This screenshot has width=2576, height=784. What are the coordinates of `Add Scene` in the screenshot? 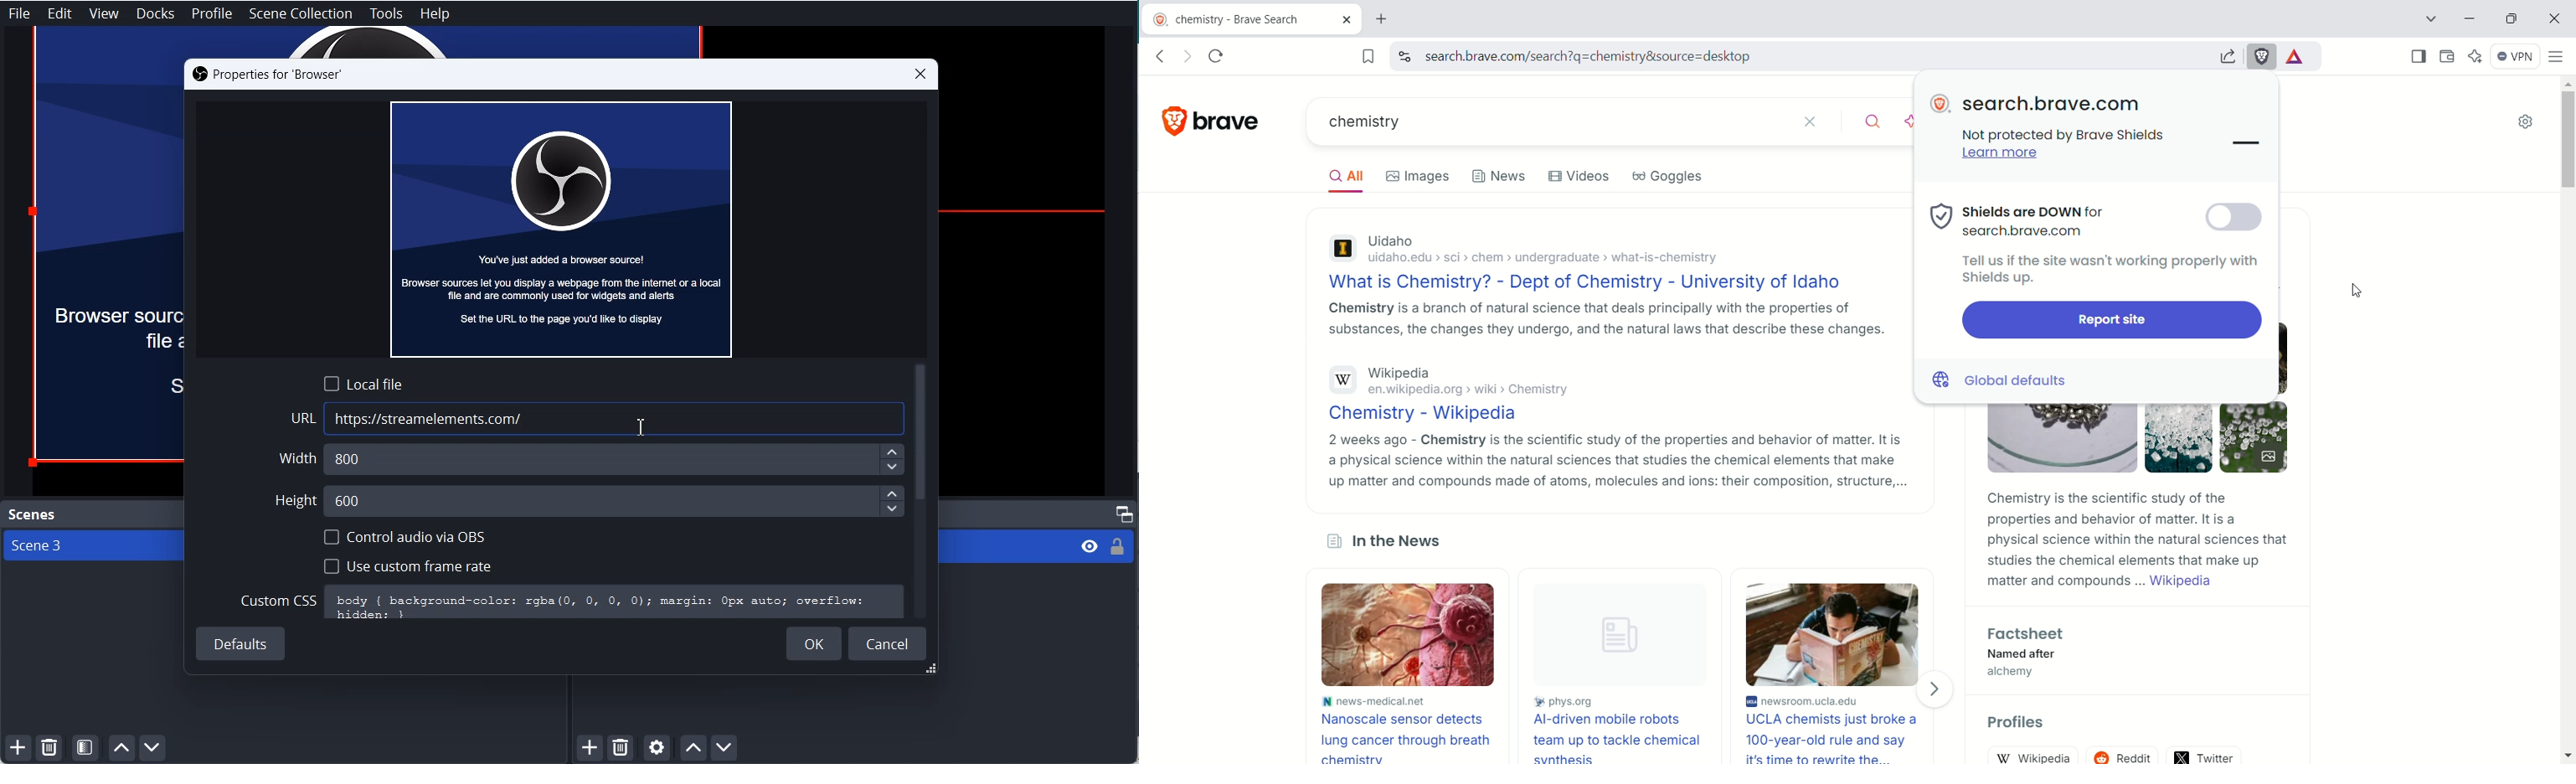 It's located at (15, 749).